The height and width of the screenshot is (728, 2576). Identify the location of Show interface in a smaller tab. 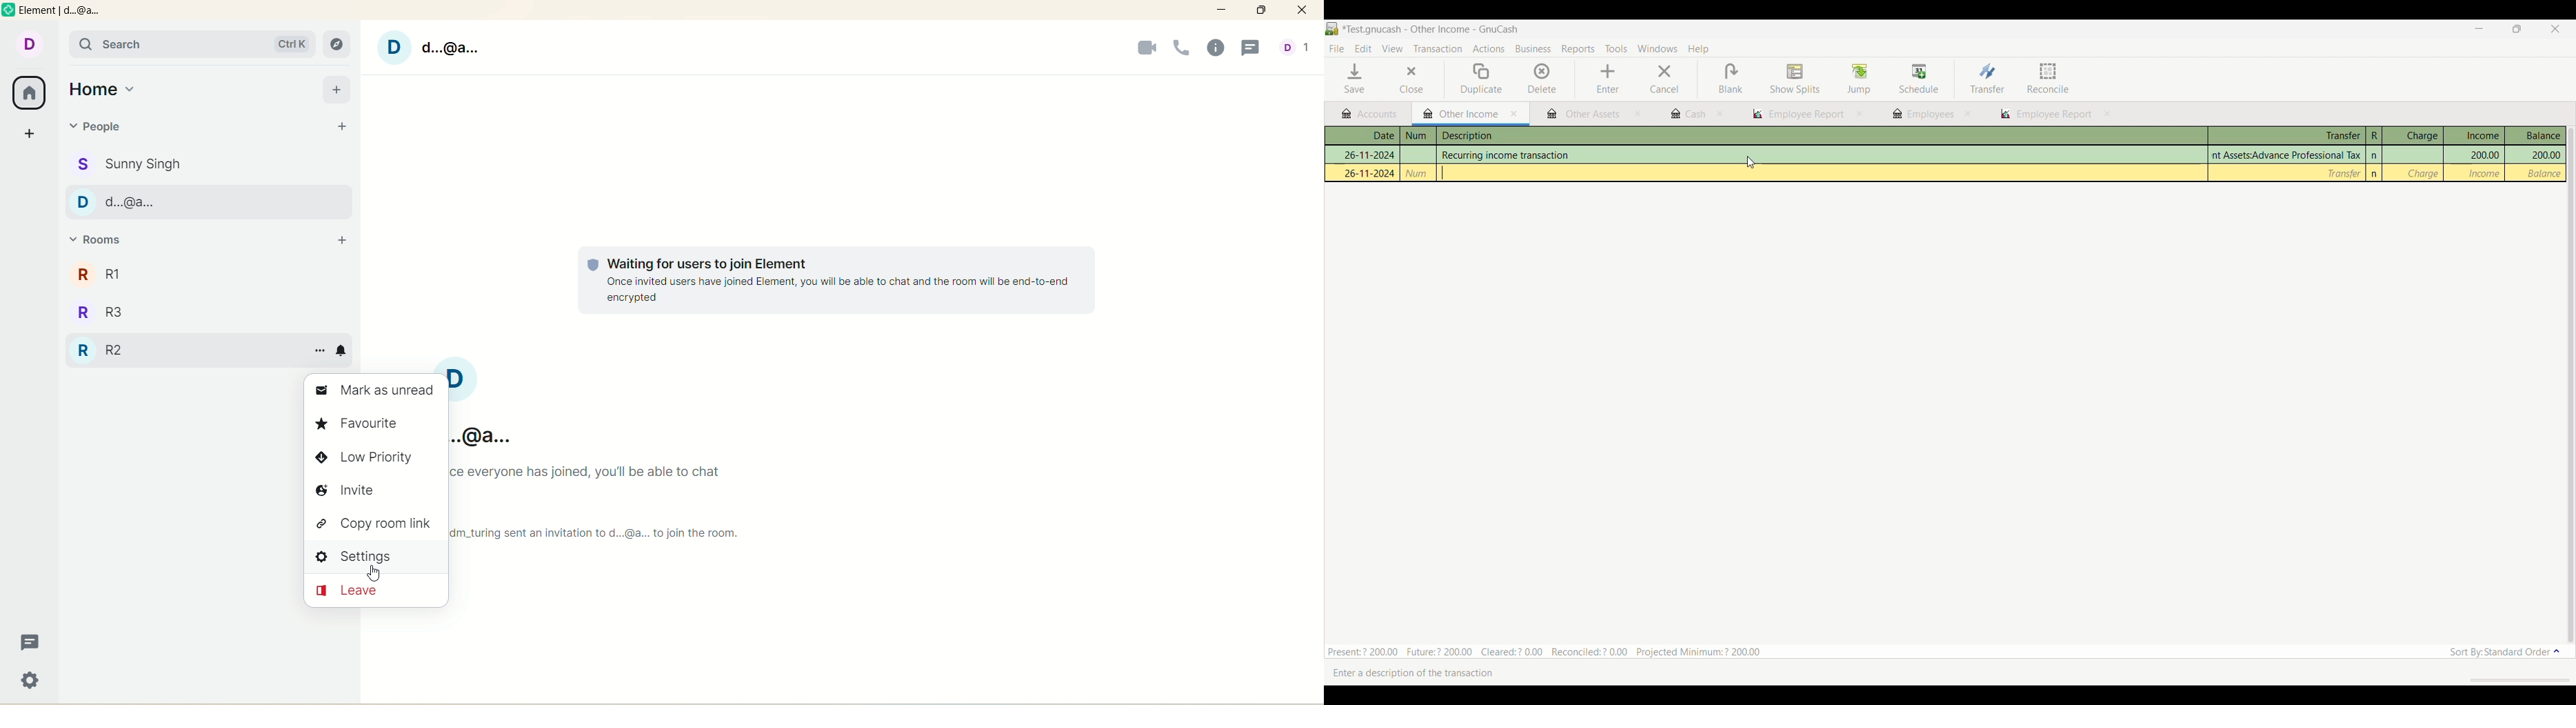
(2522, 30).